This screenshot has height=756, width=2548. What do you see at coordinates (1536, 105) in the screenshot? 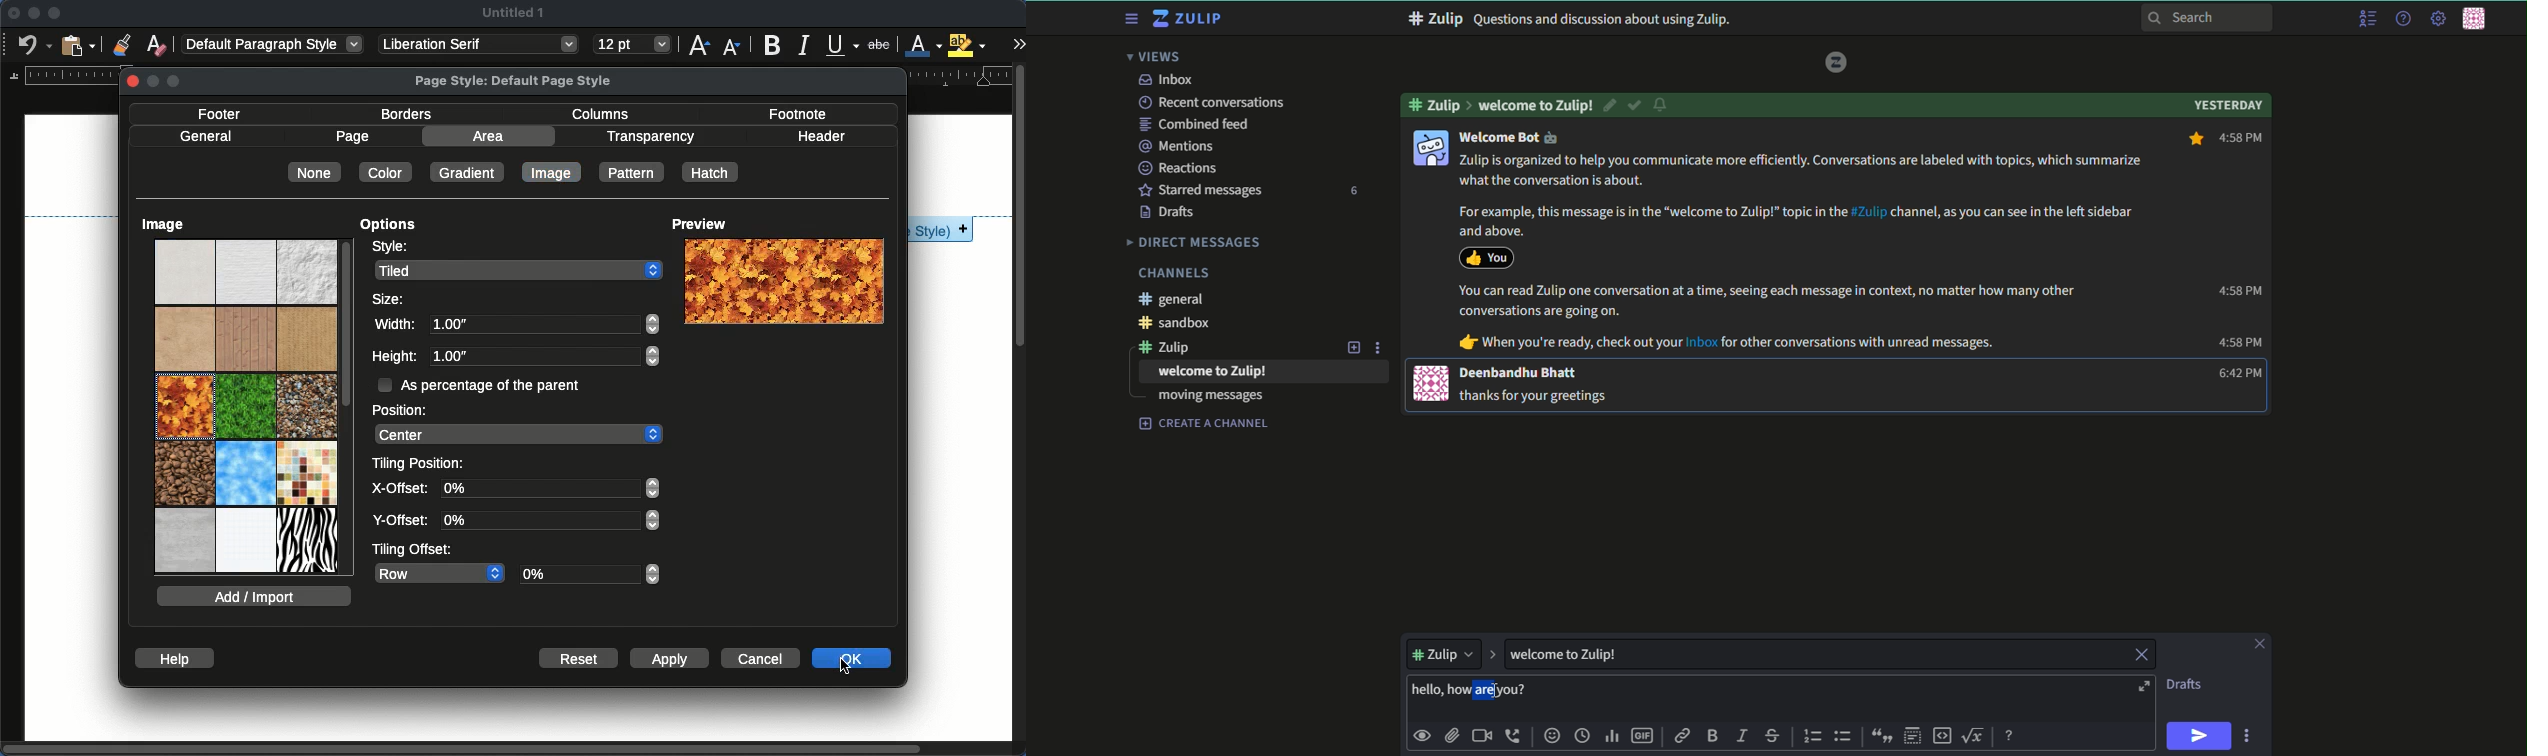
I see `welcome to zulip!` at bounding box center [1536, 105].